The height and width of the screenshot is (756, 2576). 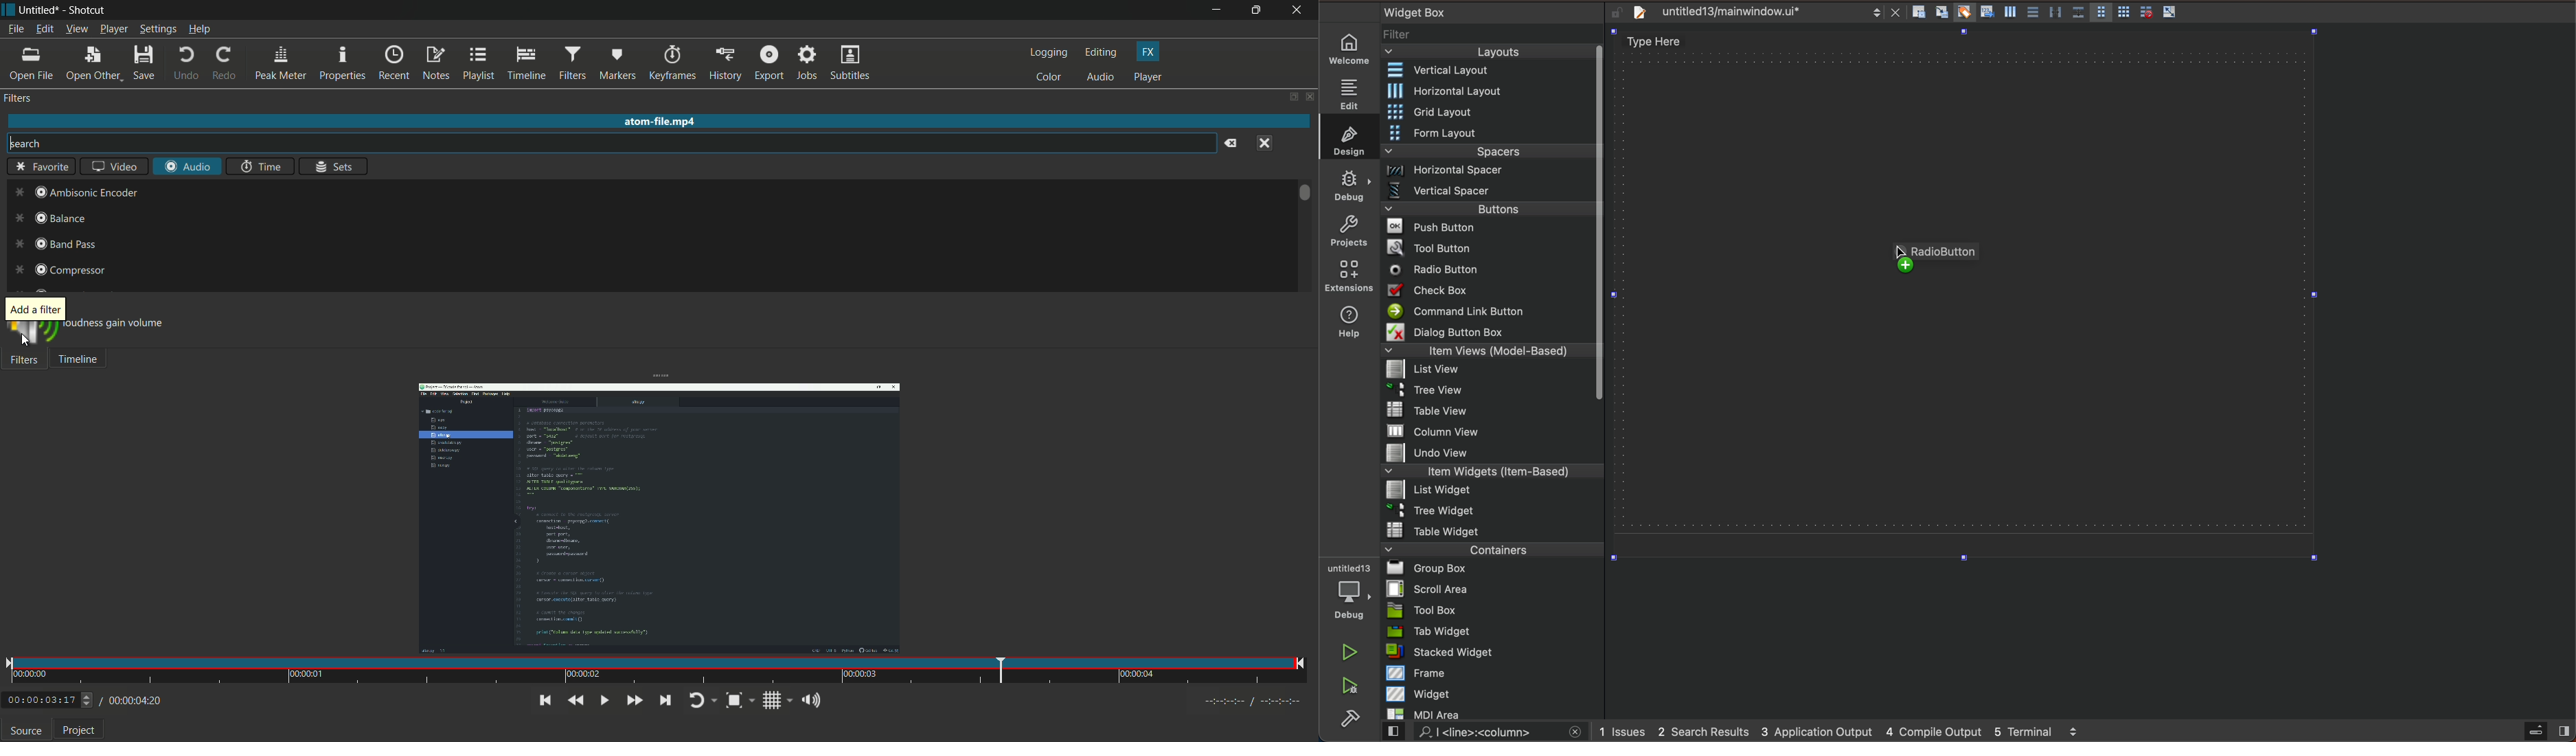 What do you see at coordinates (604, 701) in the screenshot?
I see `toggle play or pause` at bounding box center [604, 701].